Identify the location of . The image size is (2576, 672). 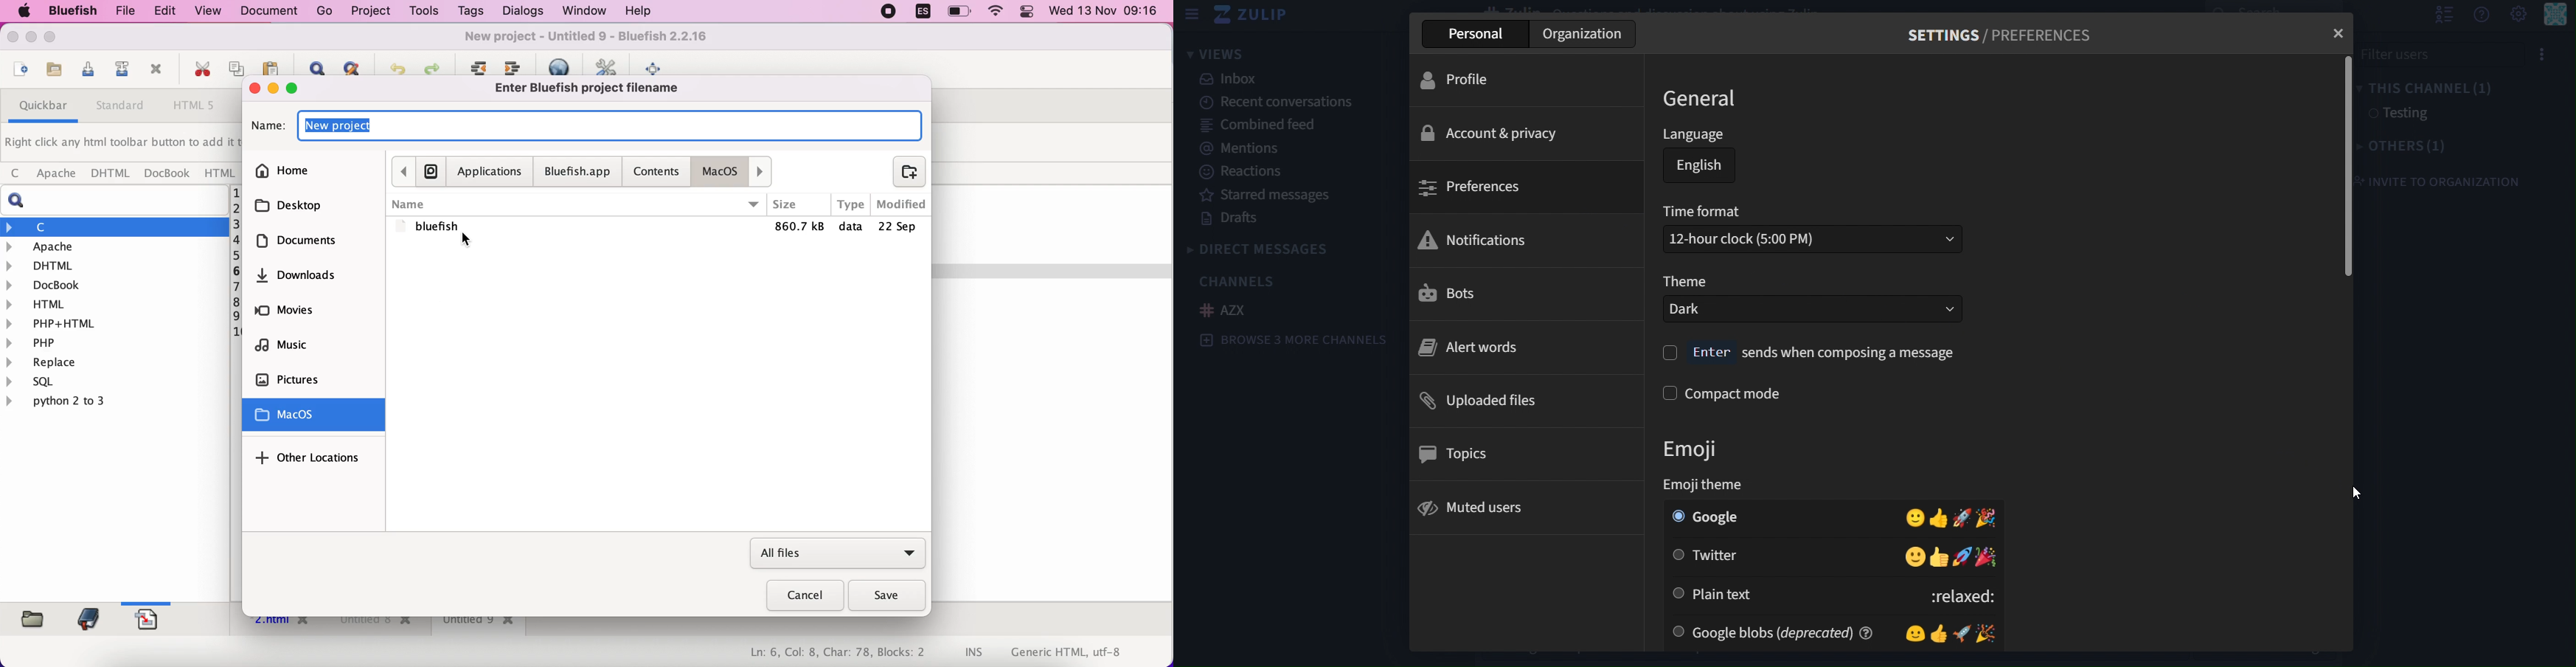
(153, 69).